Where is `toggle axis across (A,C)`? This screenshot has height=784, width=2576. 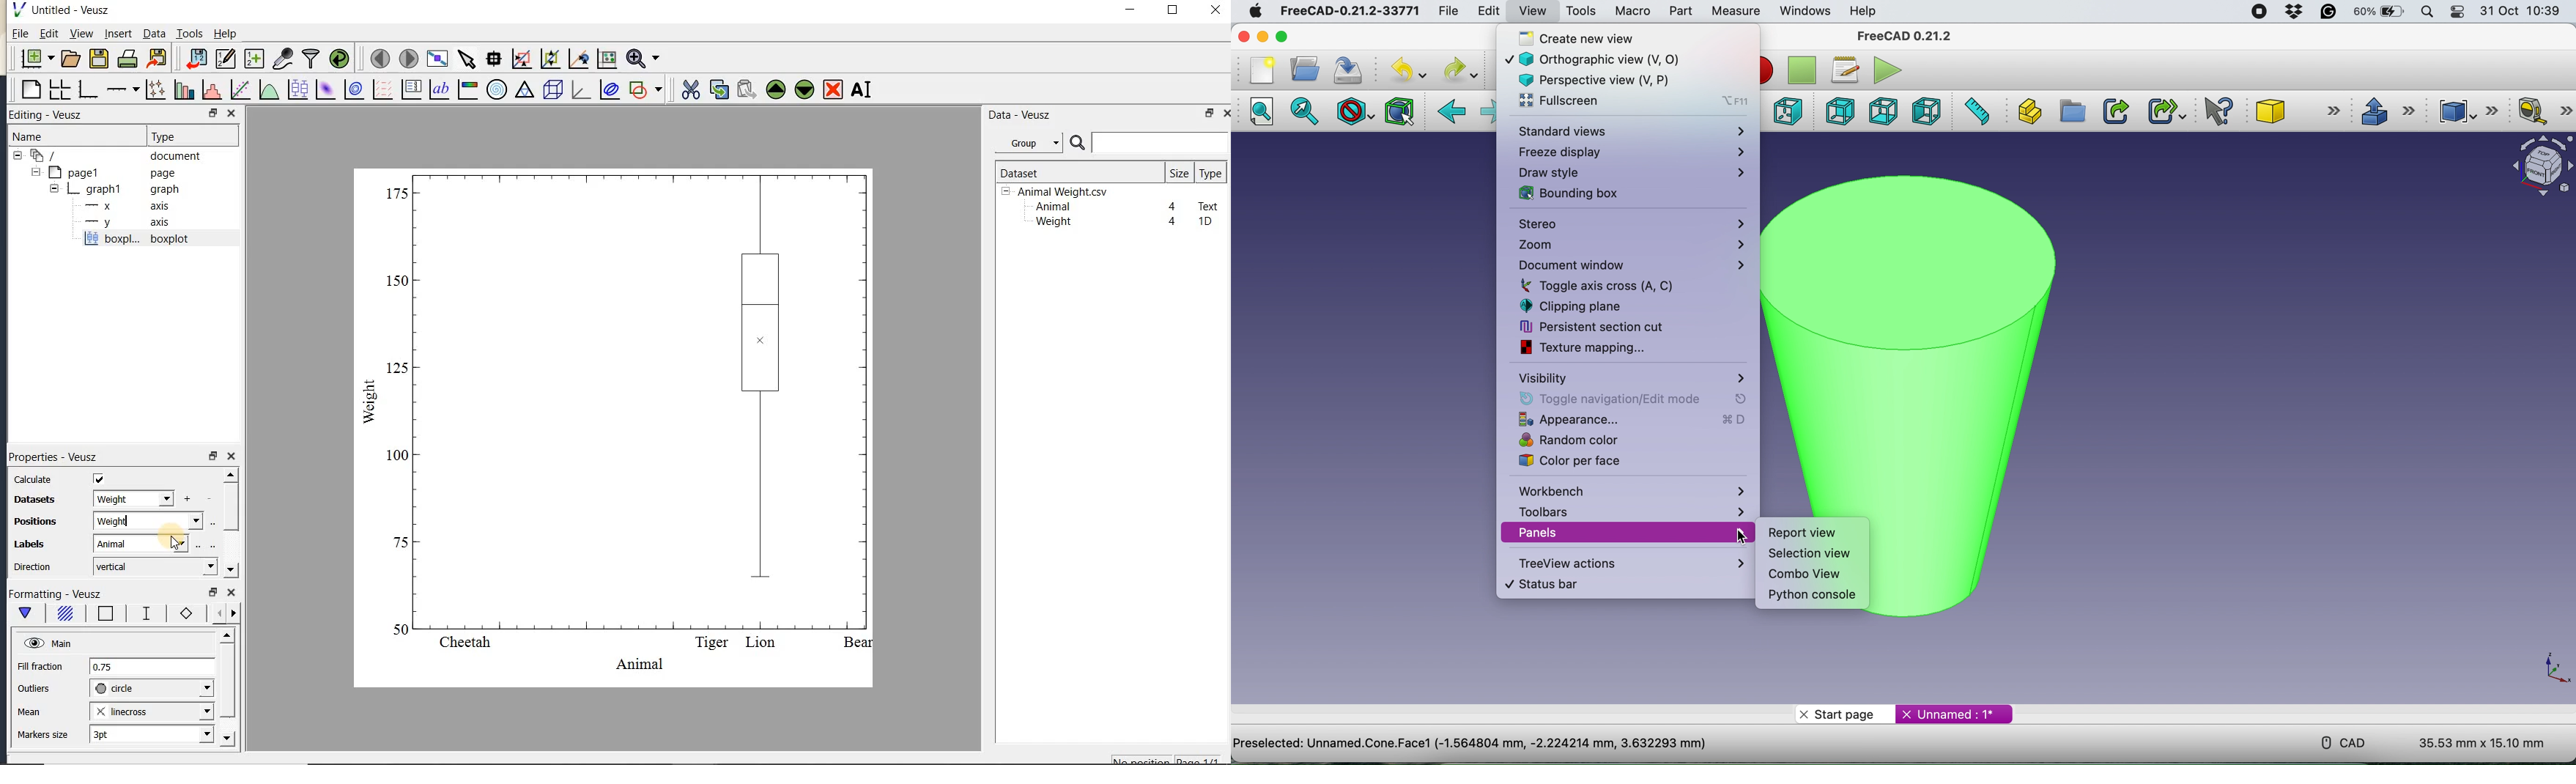
toggle axis across (A,C) is located at coordinates (1627, 285).